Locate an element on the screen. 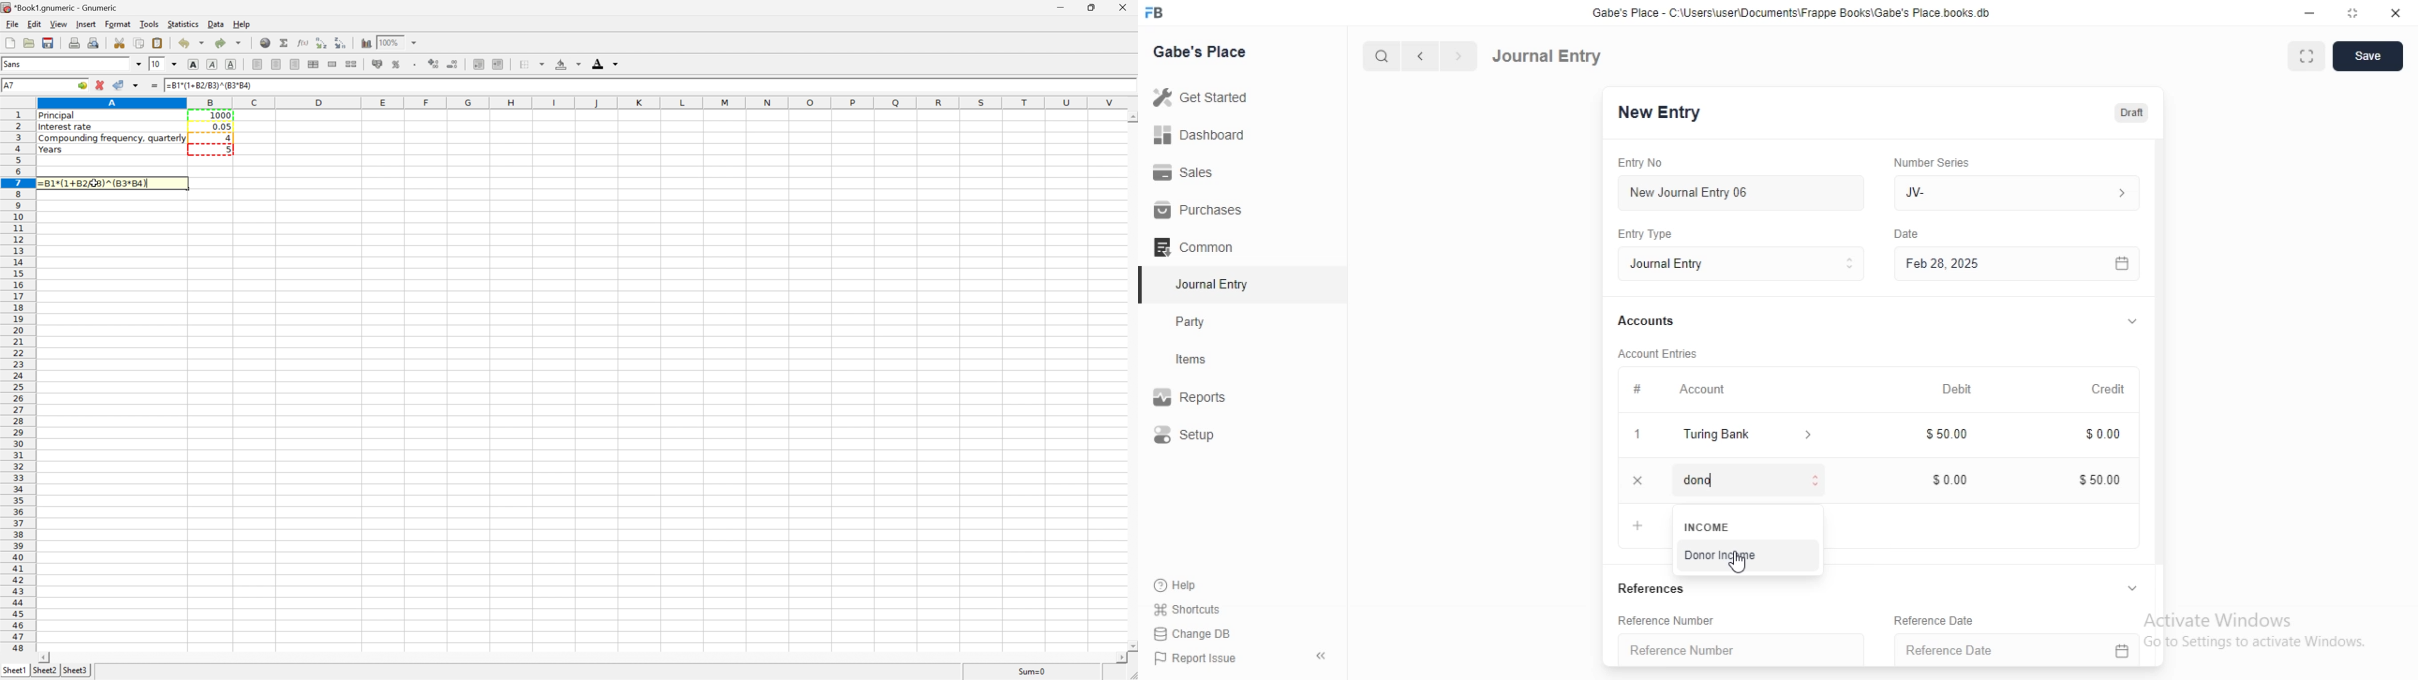  principal is located at coordinates (60, 117).